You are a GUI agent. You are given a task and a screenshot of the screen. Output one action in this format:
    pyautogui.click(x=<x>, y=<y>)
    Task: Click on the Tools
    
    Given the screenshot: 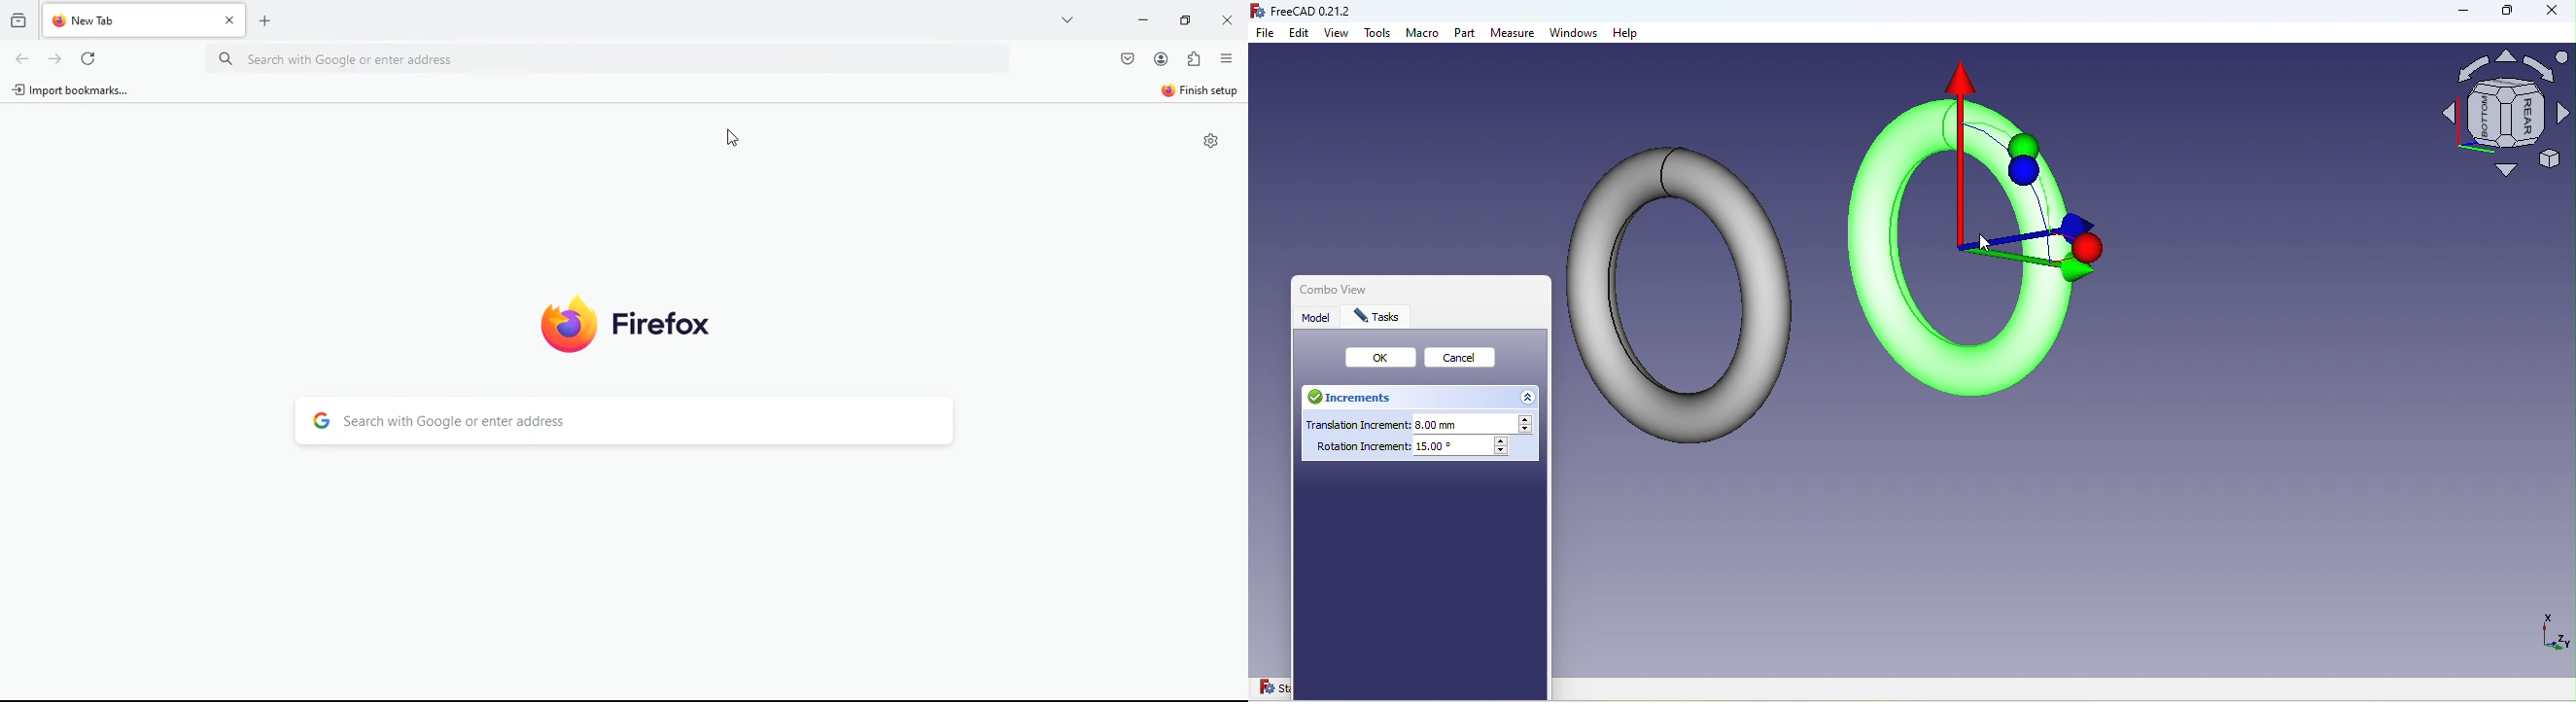 What is the action you would take?
    pyautogui.click(x=1378, y=37)
    